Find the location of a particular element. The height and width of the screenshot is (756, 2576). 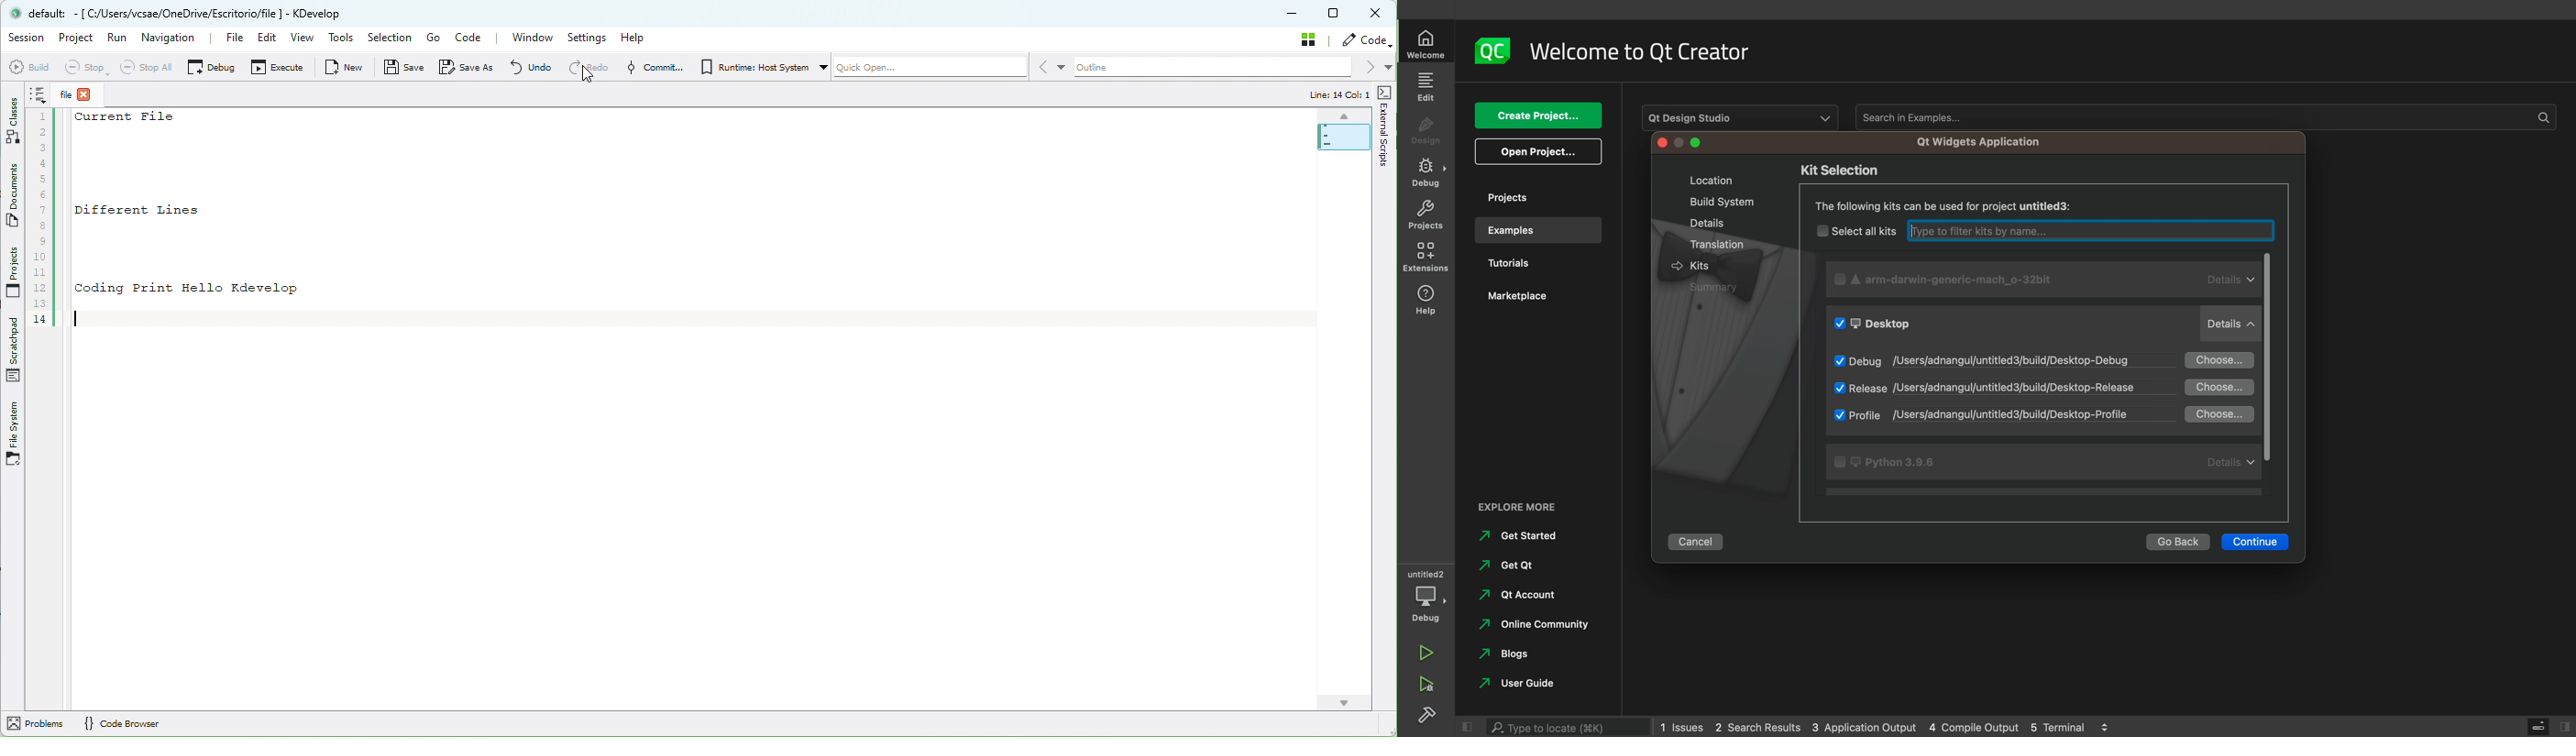

Tools is located at coordinates (346, 37).